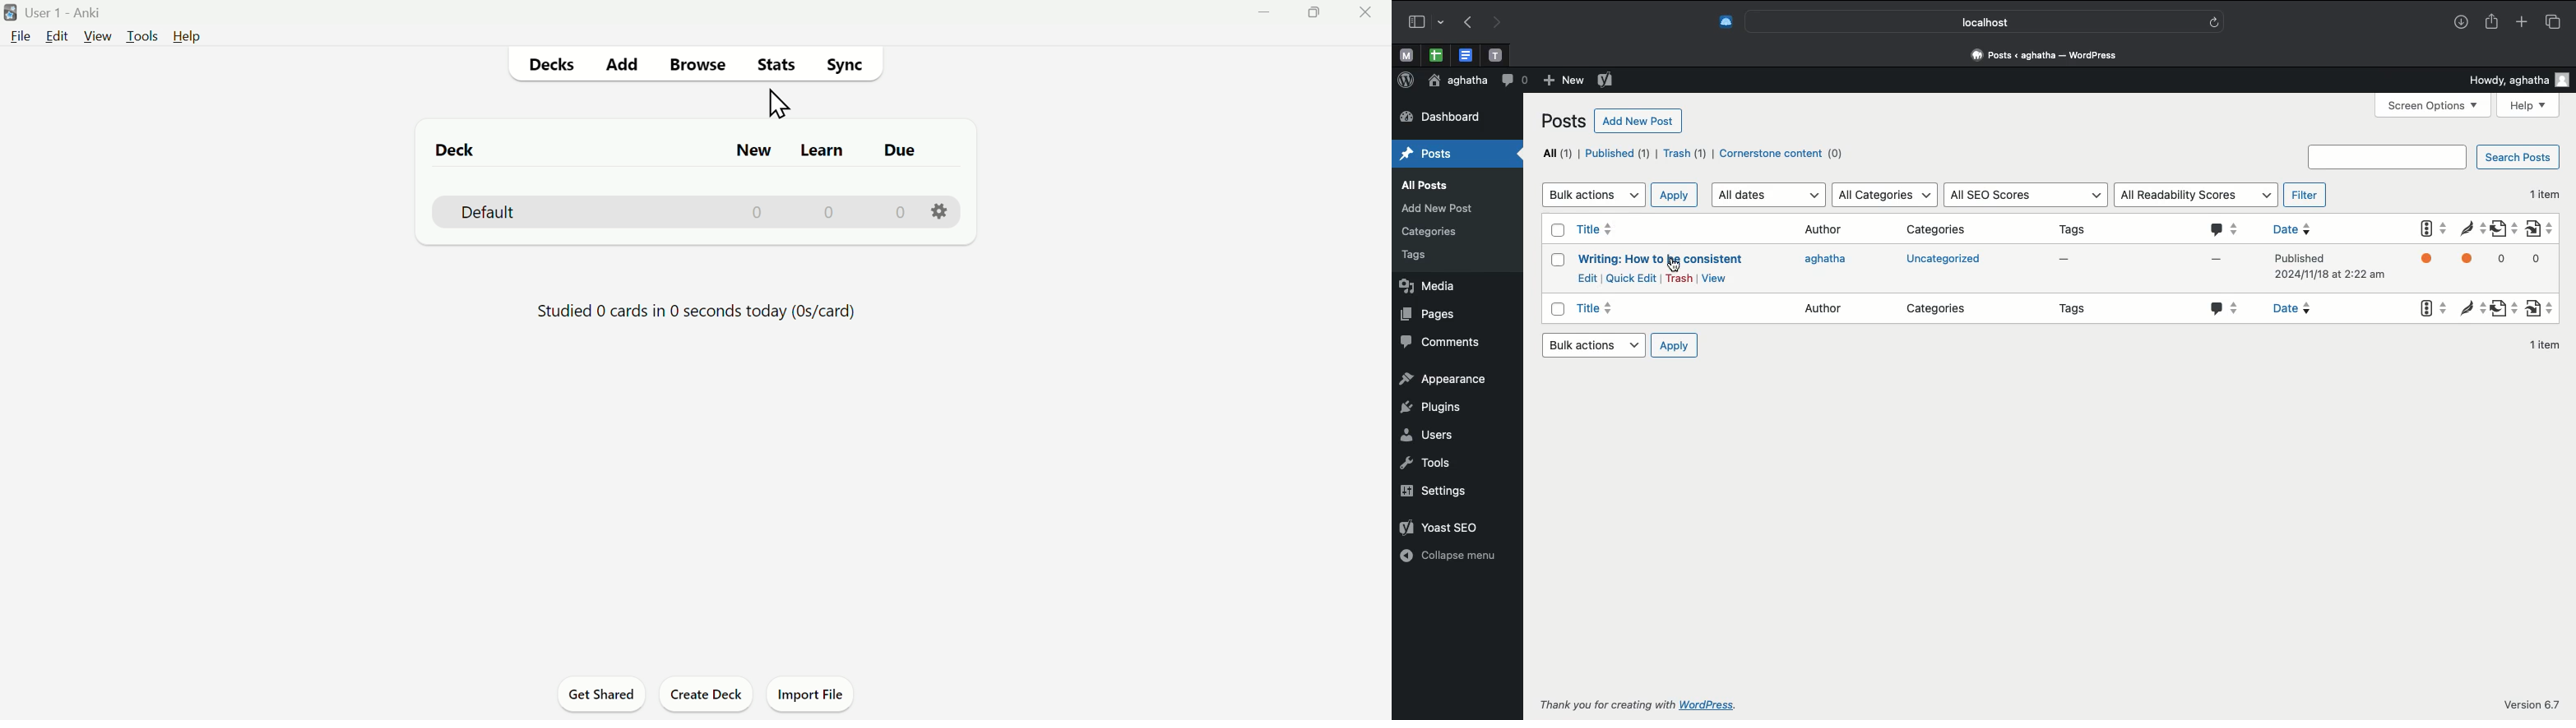  I want to click on Settings, so click(943, 210).